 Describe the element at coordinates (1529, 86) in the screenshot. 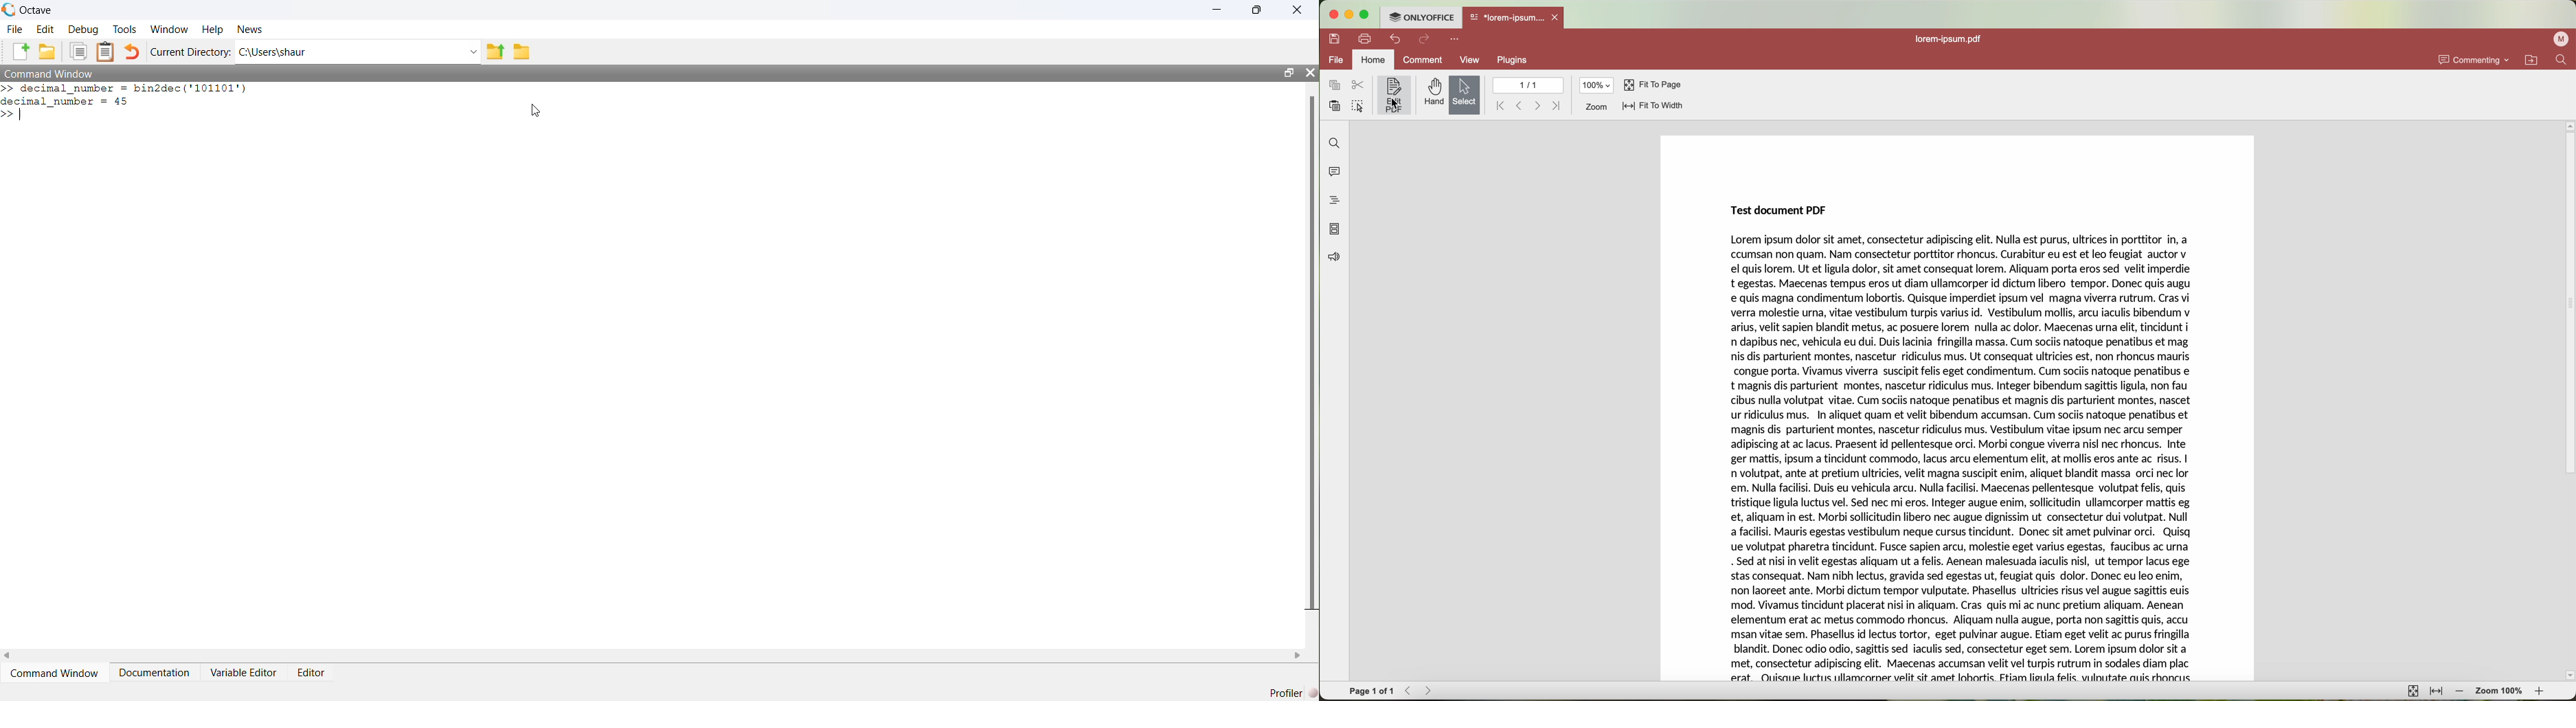

I see `1/1` at that location.